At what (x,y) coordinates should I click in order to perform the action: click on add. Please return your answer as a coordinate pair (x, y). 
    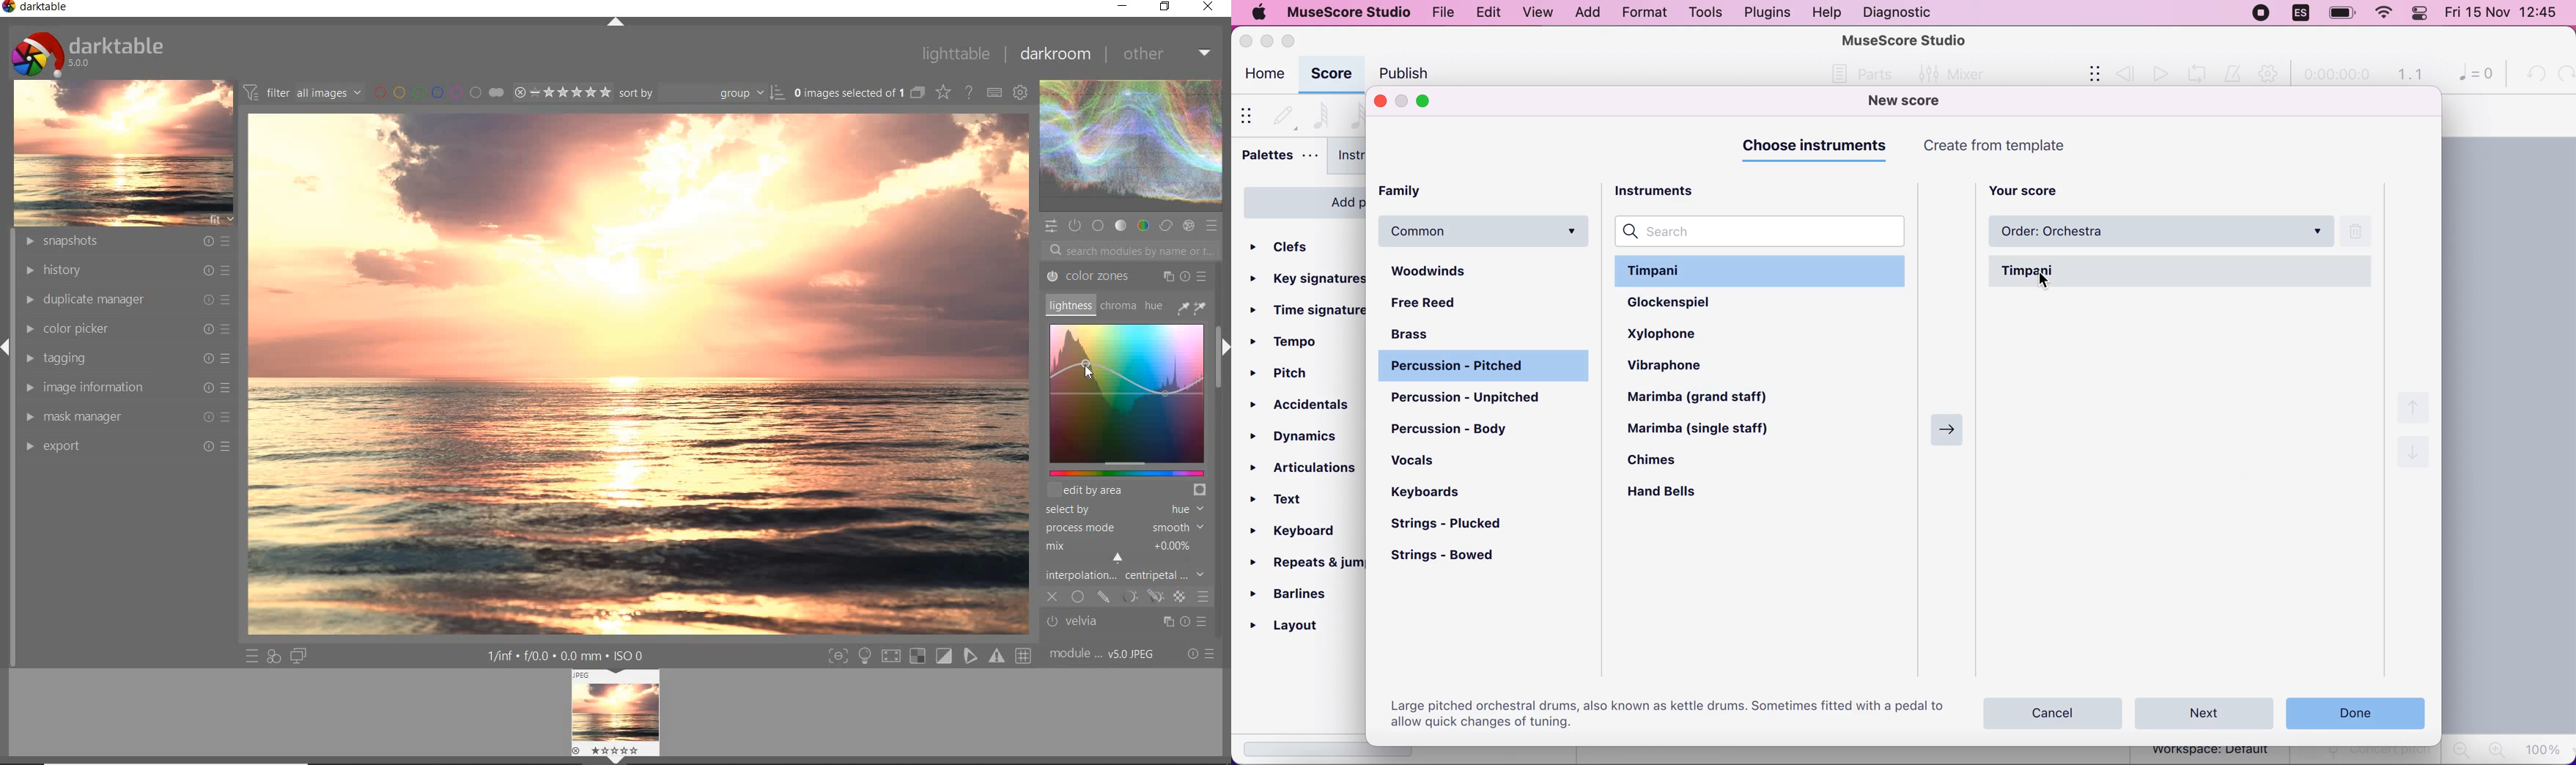
    Looking at the image, I should click on (1587, 13).